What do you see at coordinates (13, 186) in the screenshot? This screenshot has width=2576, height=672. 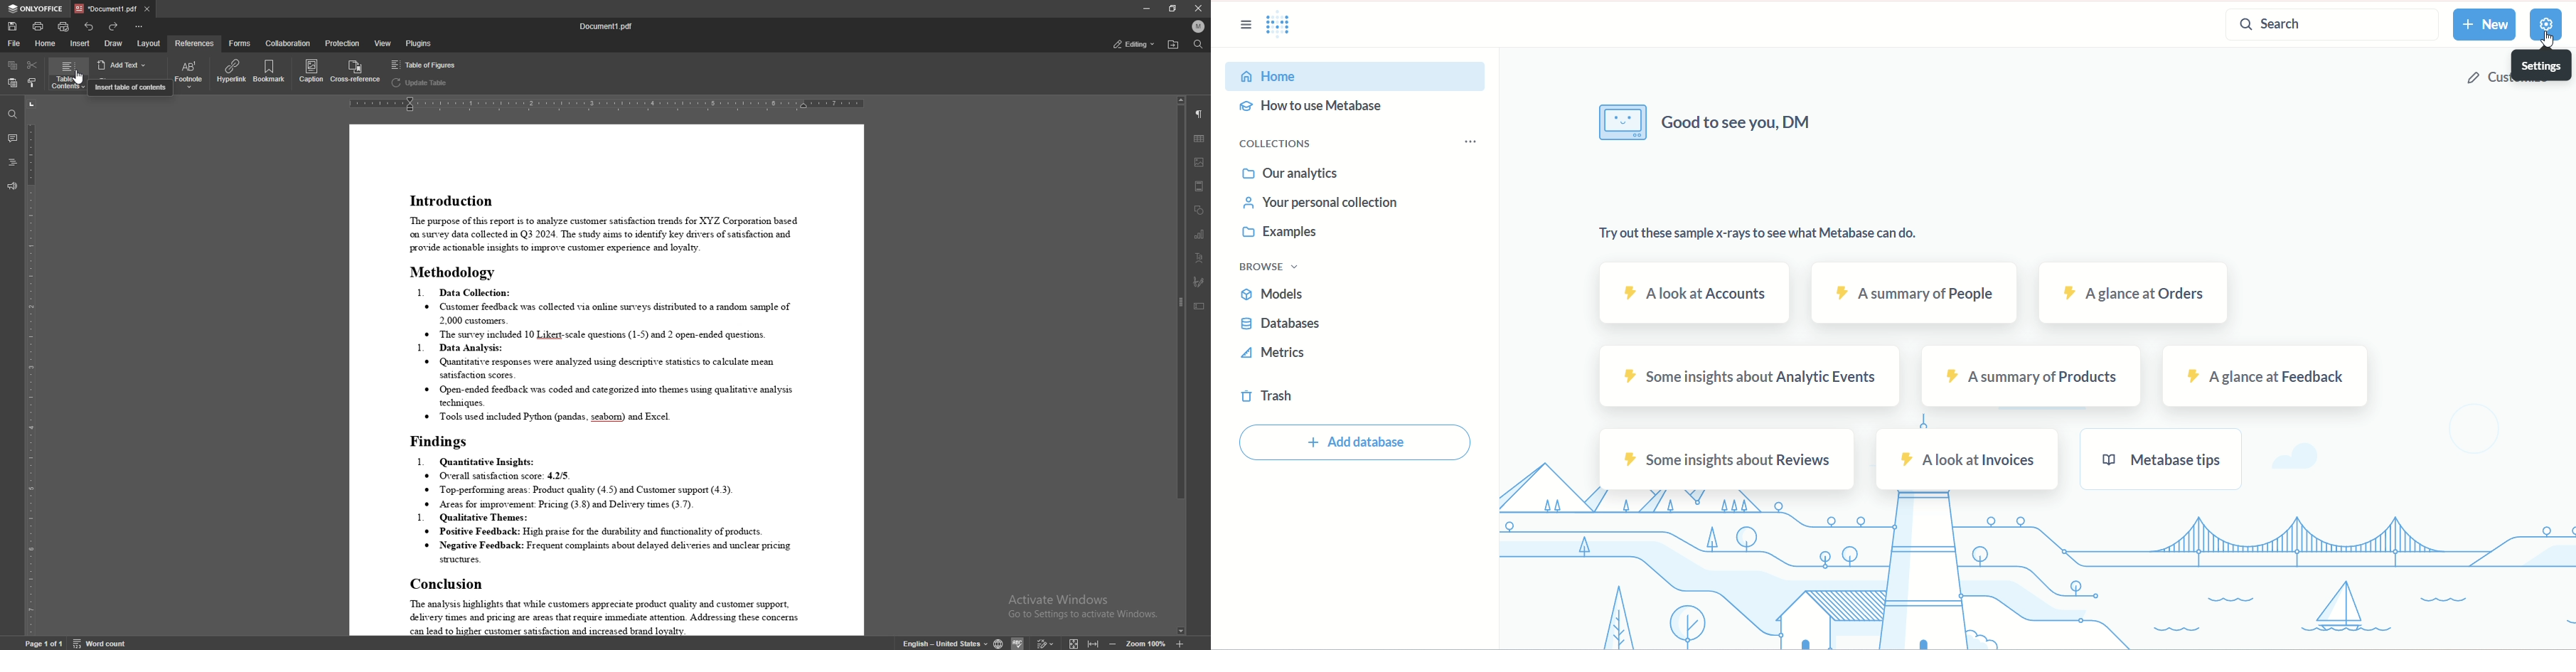 I see `feedback` at bounding box center [13, 186].